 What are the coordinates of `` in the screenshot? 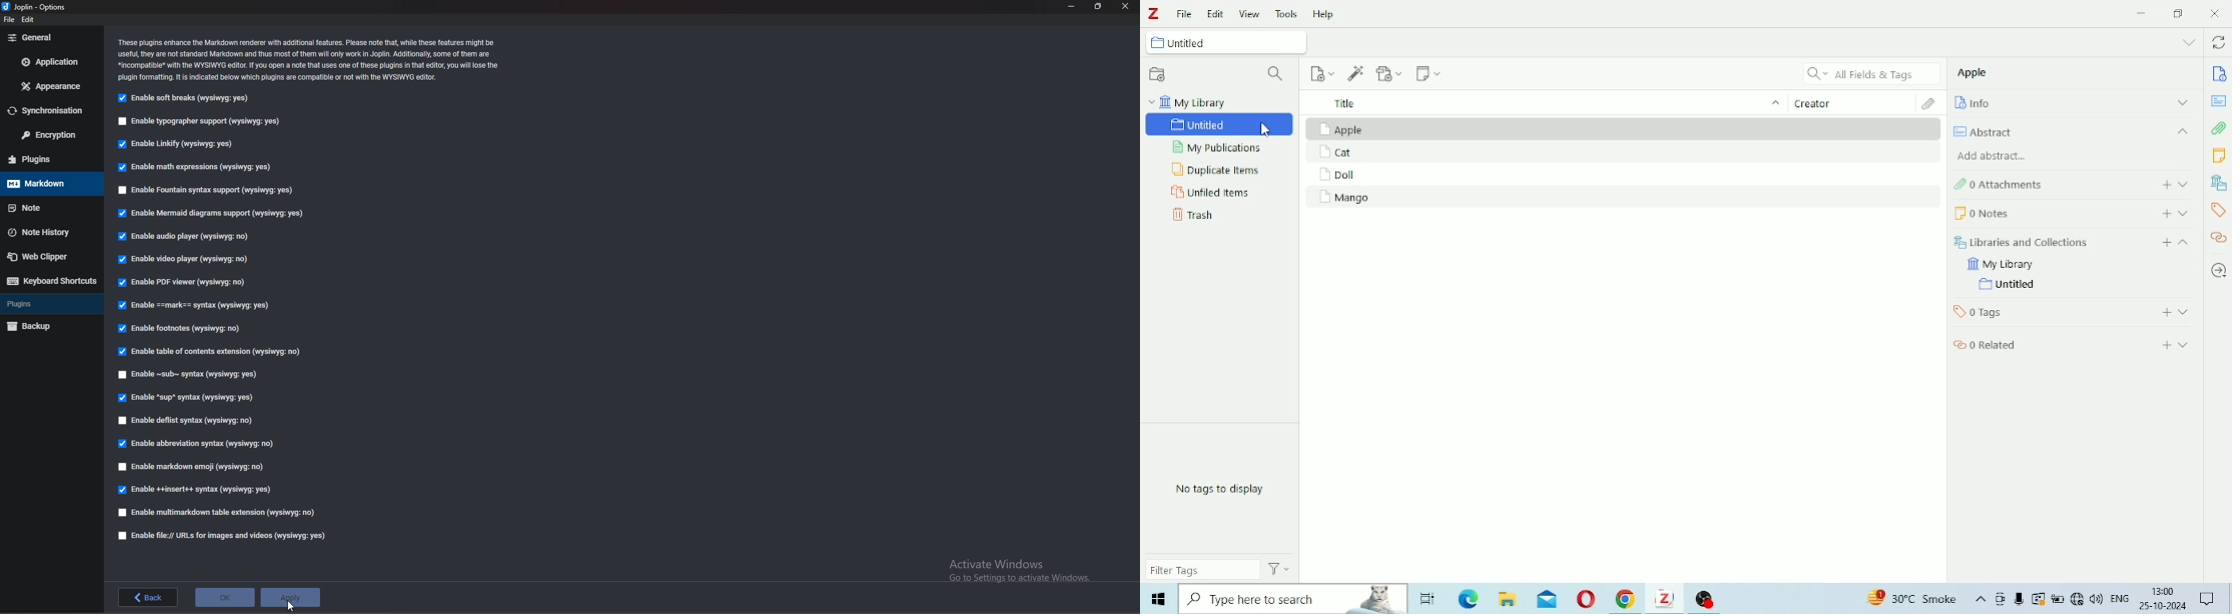 It's located at (1426, 599).